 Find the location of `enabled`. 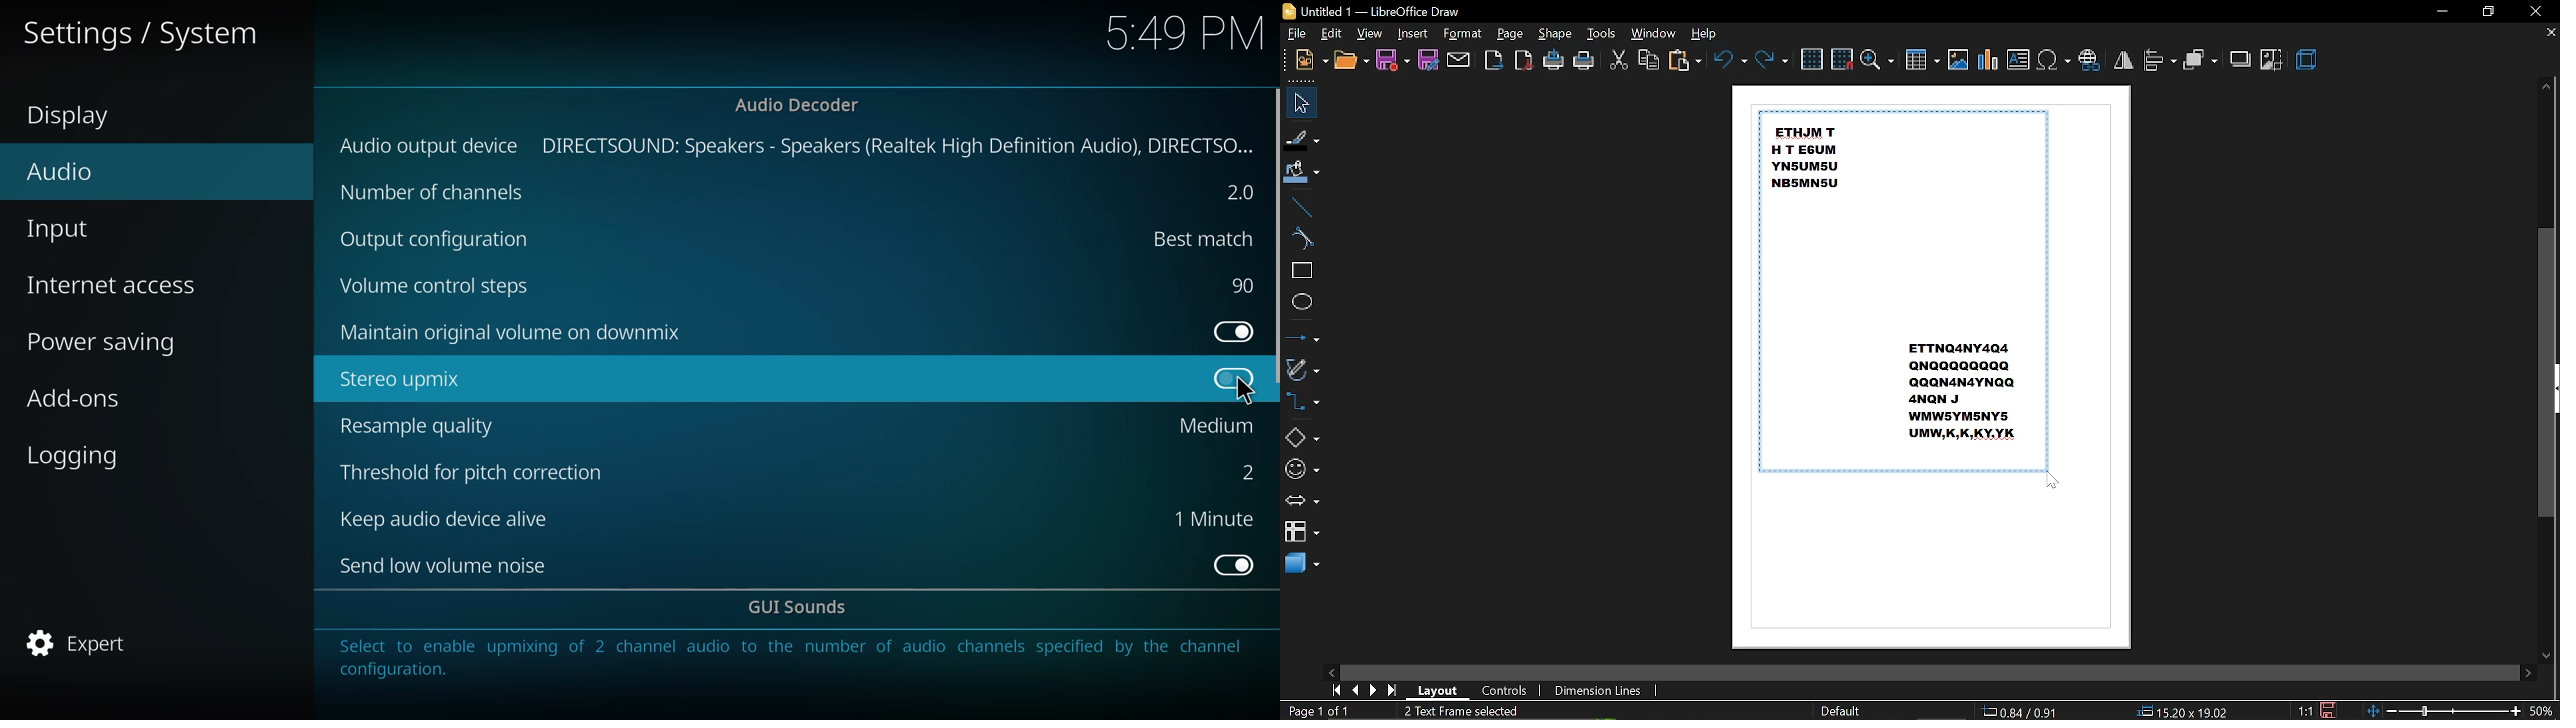

enabled is located at coordinates (1235, 563).